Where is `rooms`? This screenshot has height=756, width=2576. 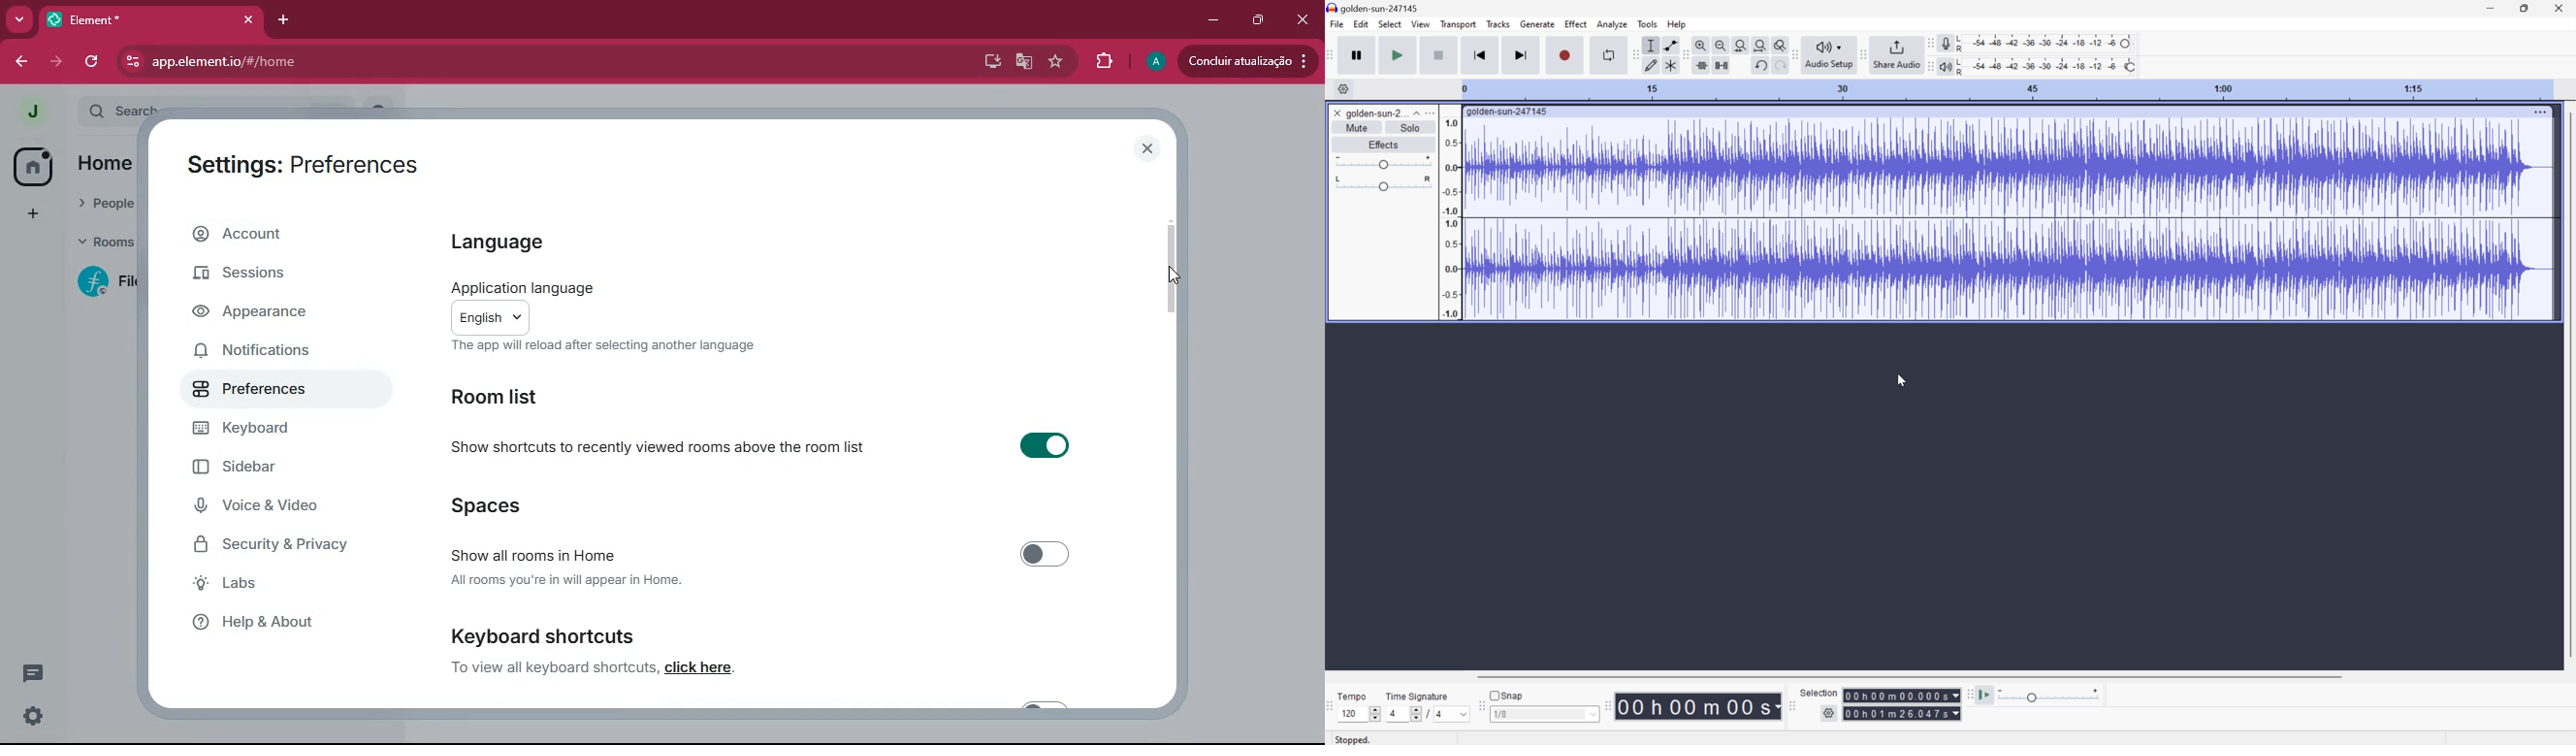 rooms is located at coordinates (99, 243).